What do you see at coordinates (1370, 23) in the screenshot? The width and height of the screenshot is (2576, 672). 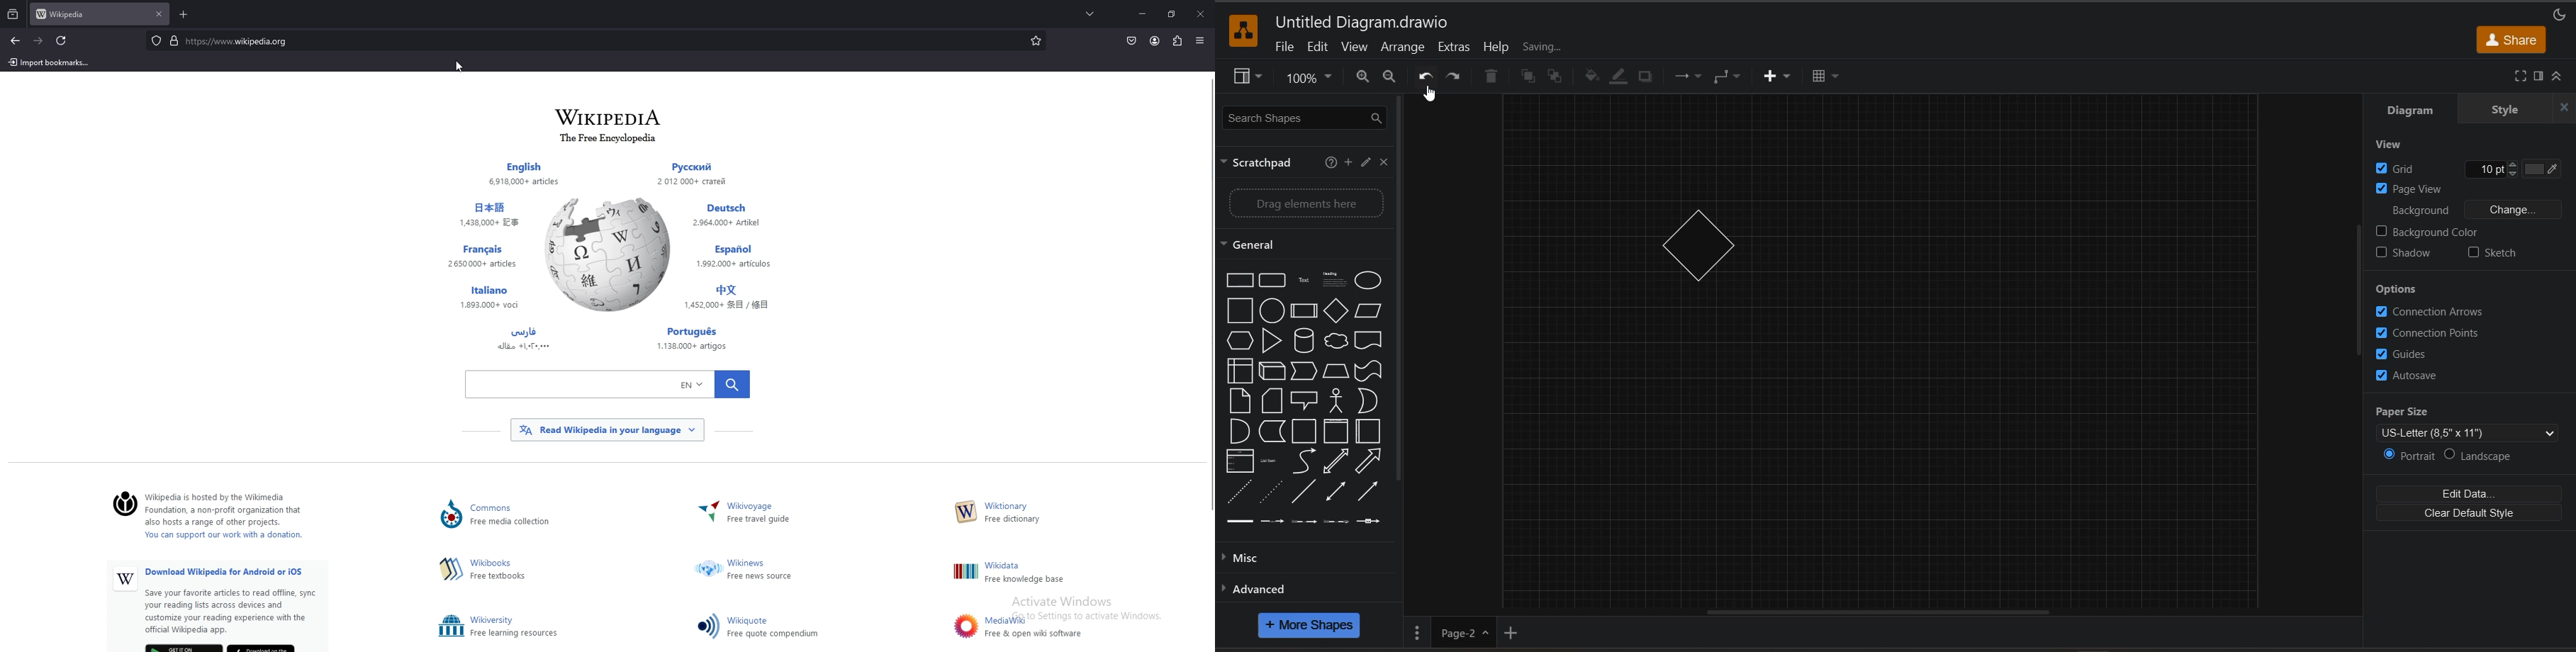 I see `file name and app title` at bounding box center [1370, 23].